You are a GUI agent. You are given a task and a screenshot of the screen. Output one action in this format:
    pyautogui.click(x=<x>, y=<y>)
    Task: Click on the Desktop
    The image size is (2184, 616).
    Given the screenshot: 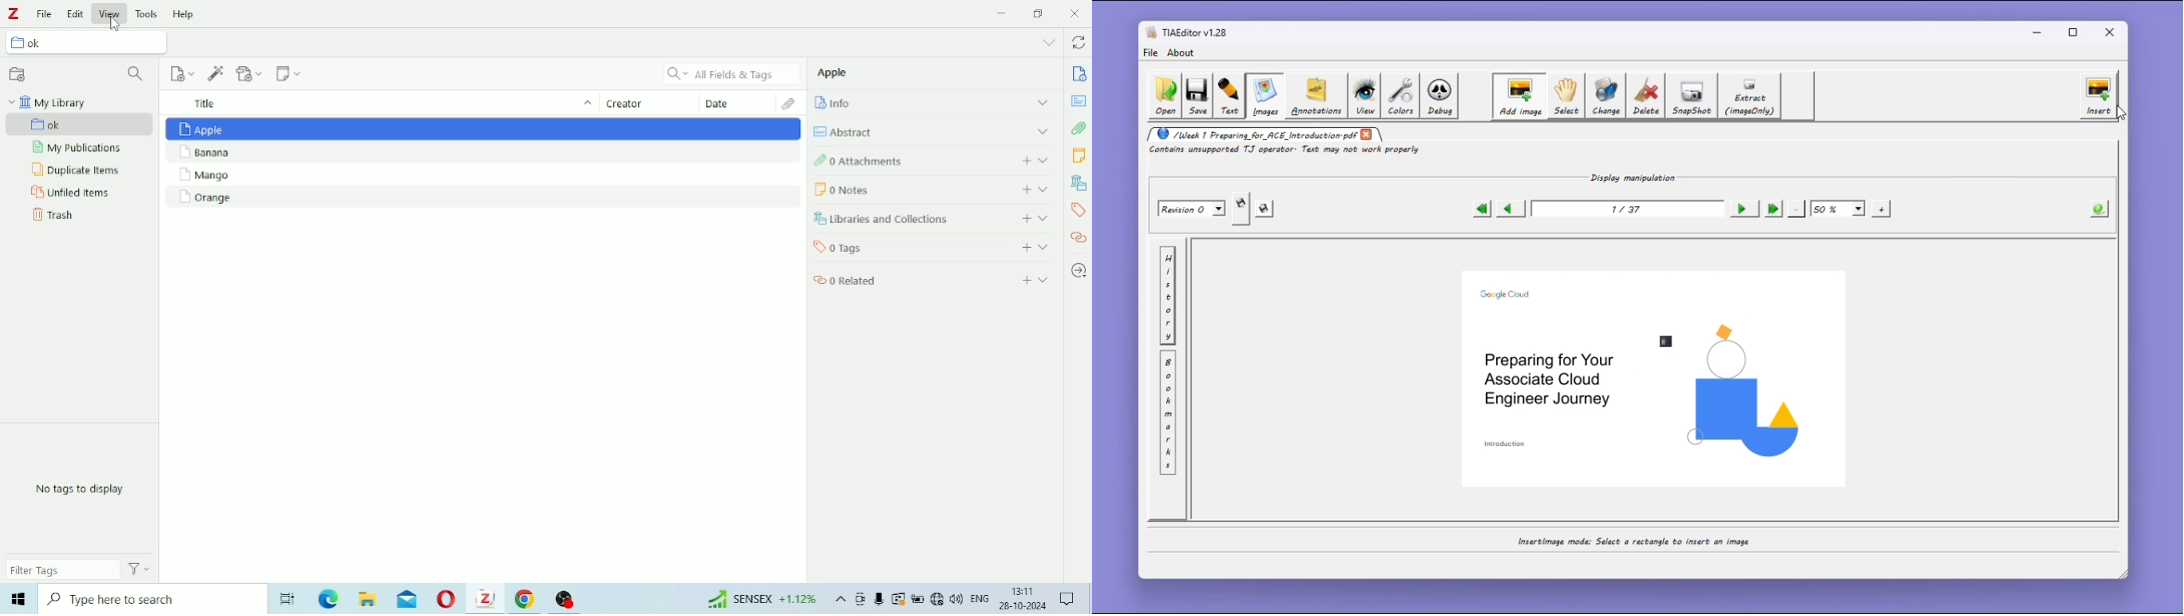 What is the action you would take?
    pyautogui.click(x=285, y=598)
    